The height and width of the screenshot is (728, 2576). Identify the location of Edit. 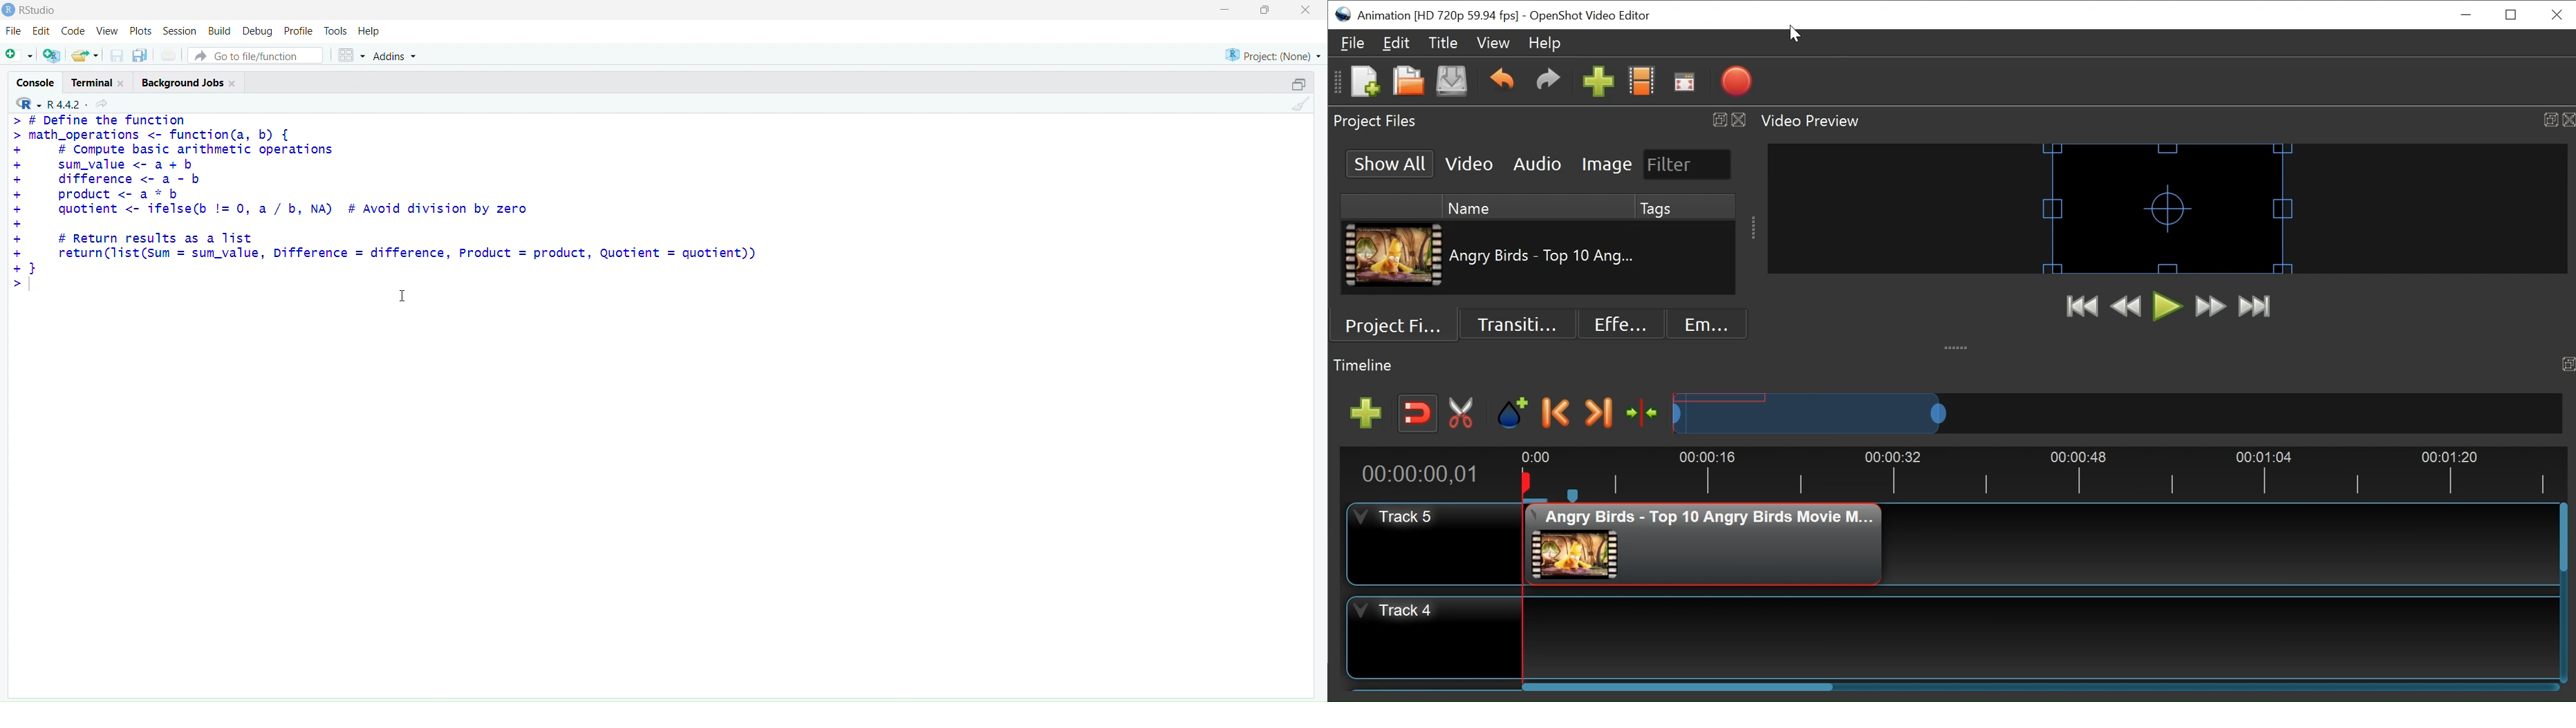
(38, 32).